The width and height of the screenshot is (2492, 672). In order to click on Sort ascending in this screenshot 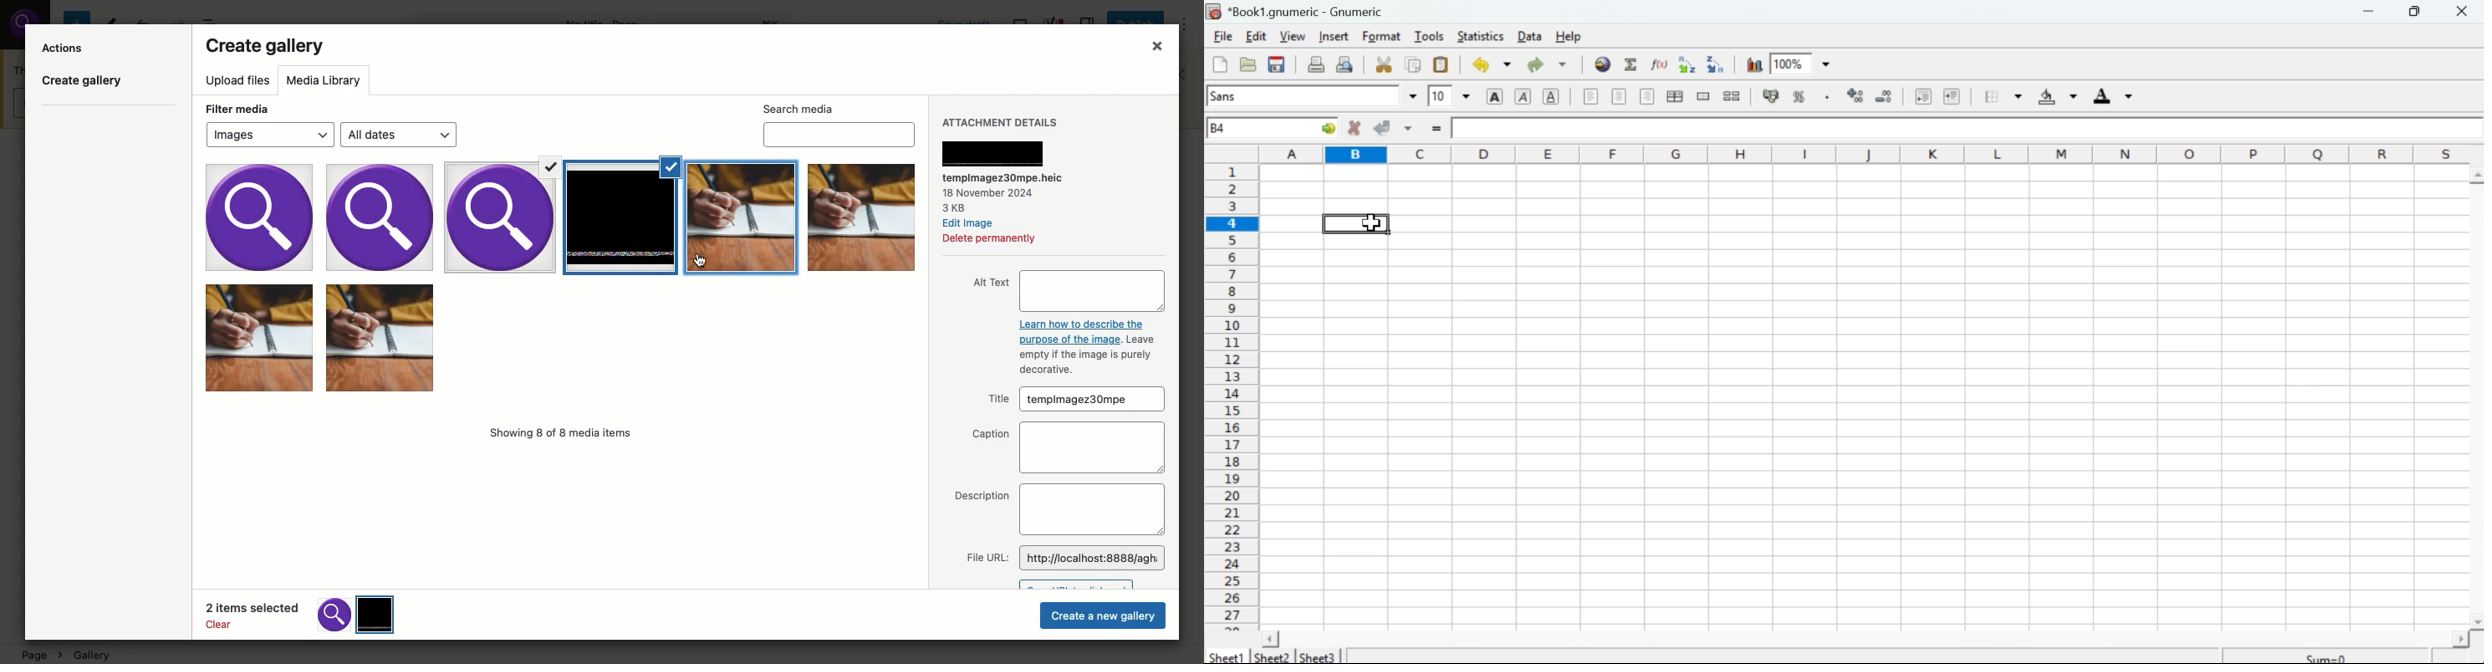, I will do `click(1687, 65)`.